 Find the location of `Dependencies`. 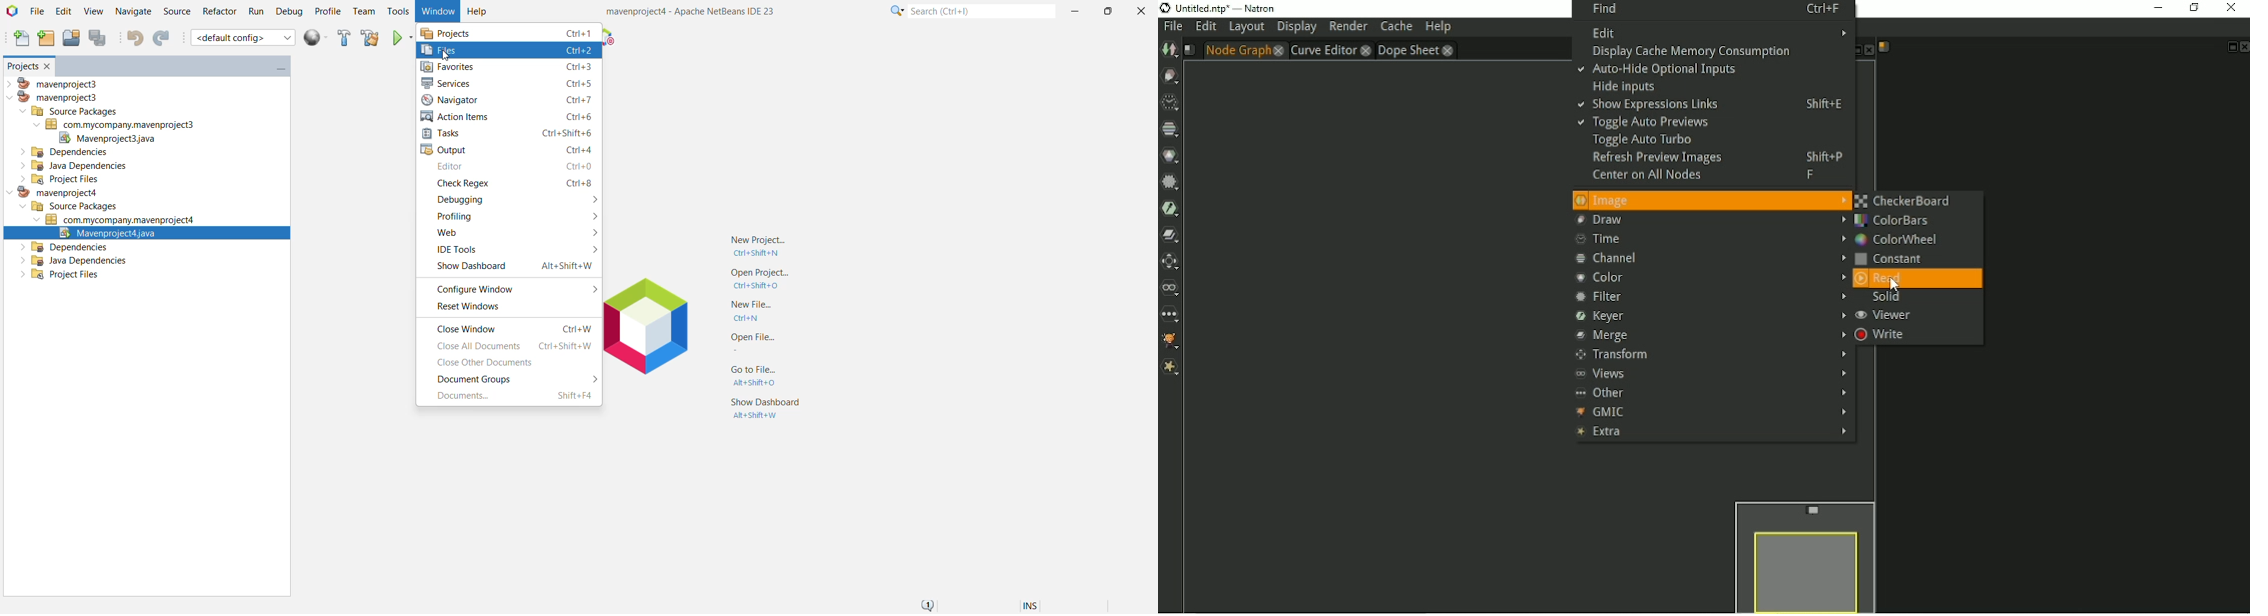

Dependencies is located at coordinates (65, 247).